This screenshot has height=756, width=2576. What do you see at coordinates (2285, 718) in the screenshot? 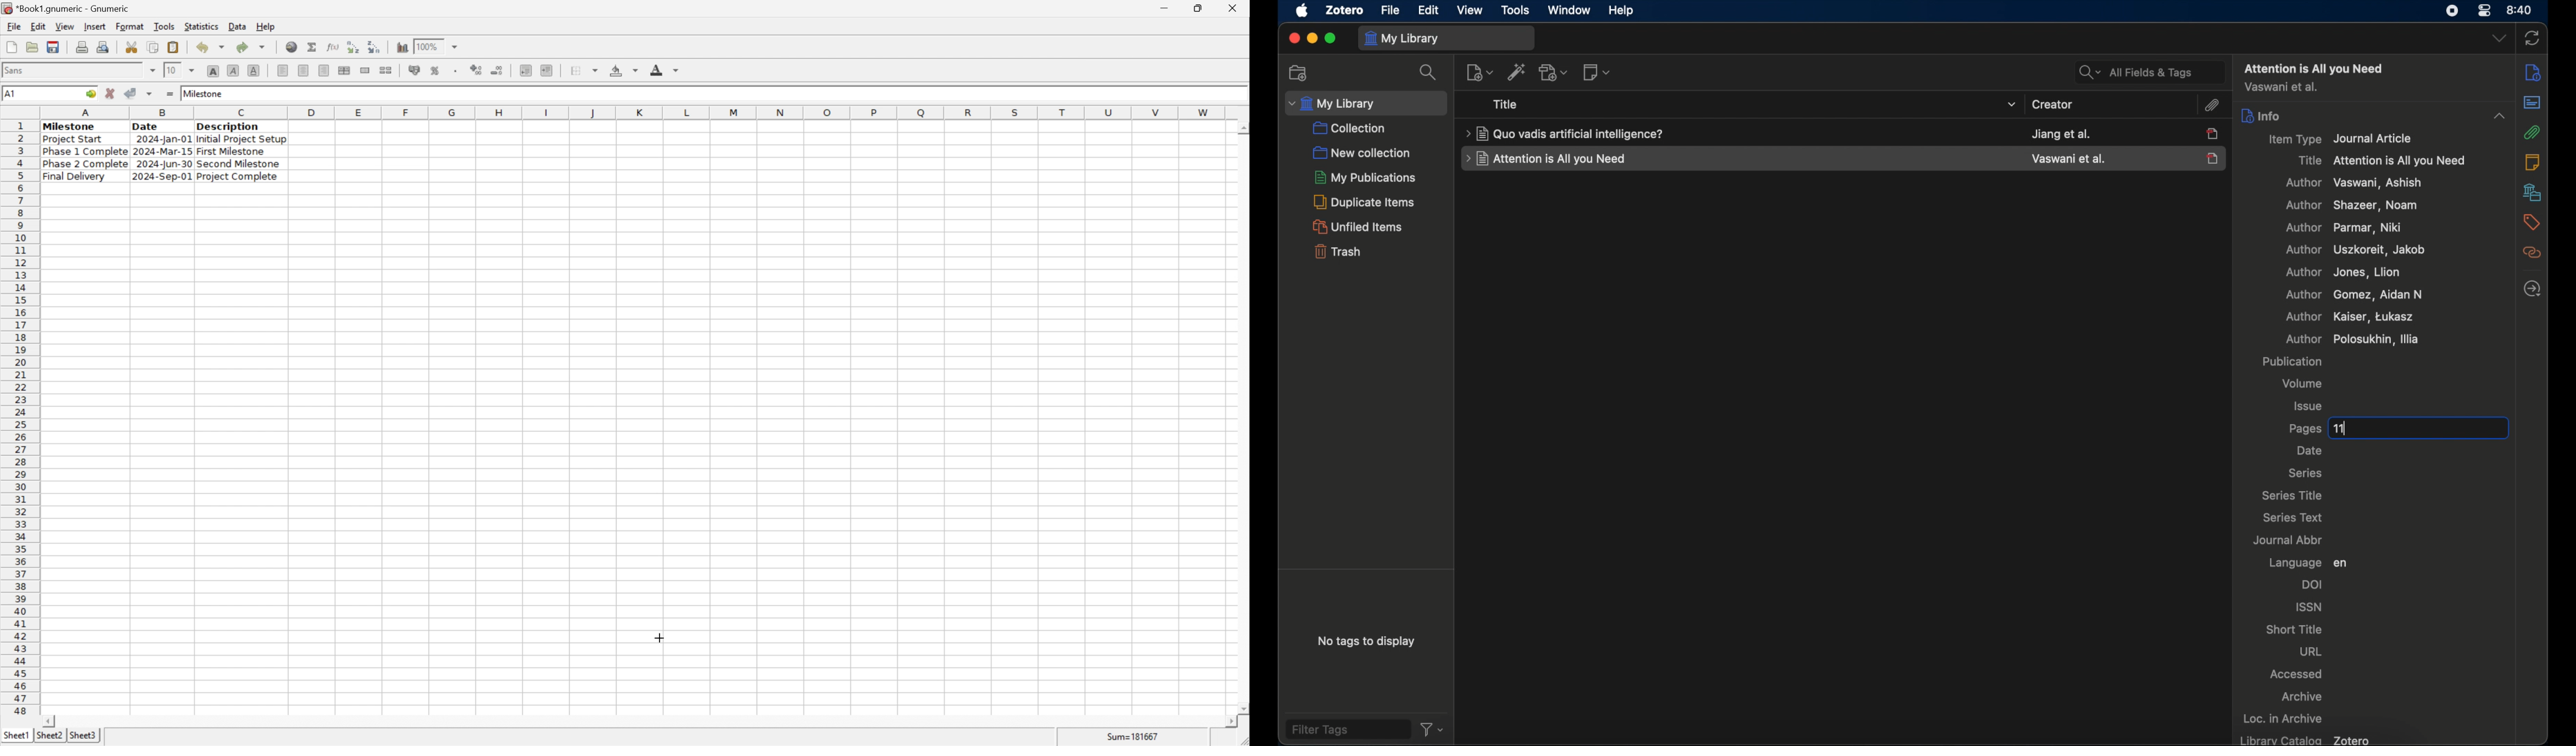
I see `loc. in archive` at bounding box center [2285, 718].